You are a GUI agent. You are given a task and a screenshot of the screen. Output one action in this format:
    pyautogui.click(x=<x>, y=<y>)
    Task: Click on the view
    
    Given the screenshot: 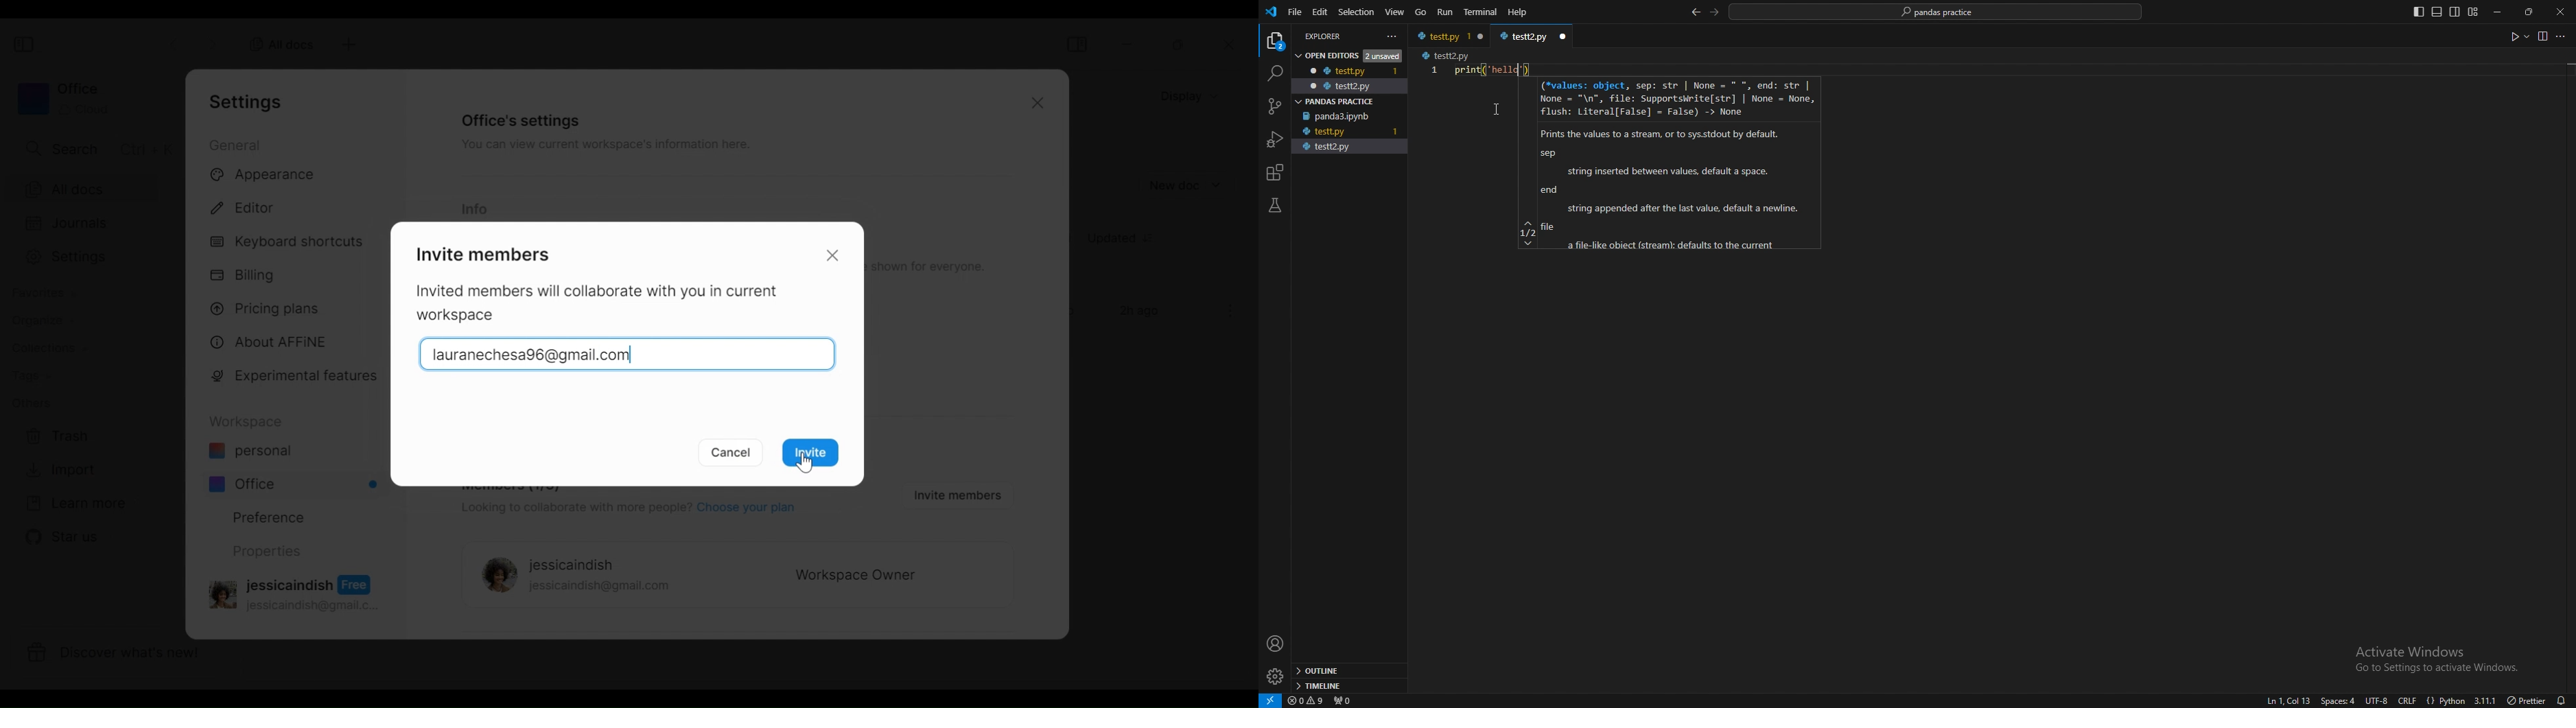 What is the action you would take?
    pyautogui.click(x=2542, y=36)
    